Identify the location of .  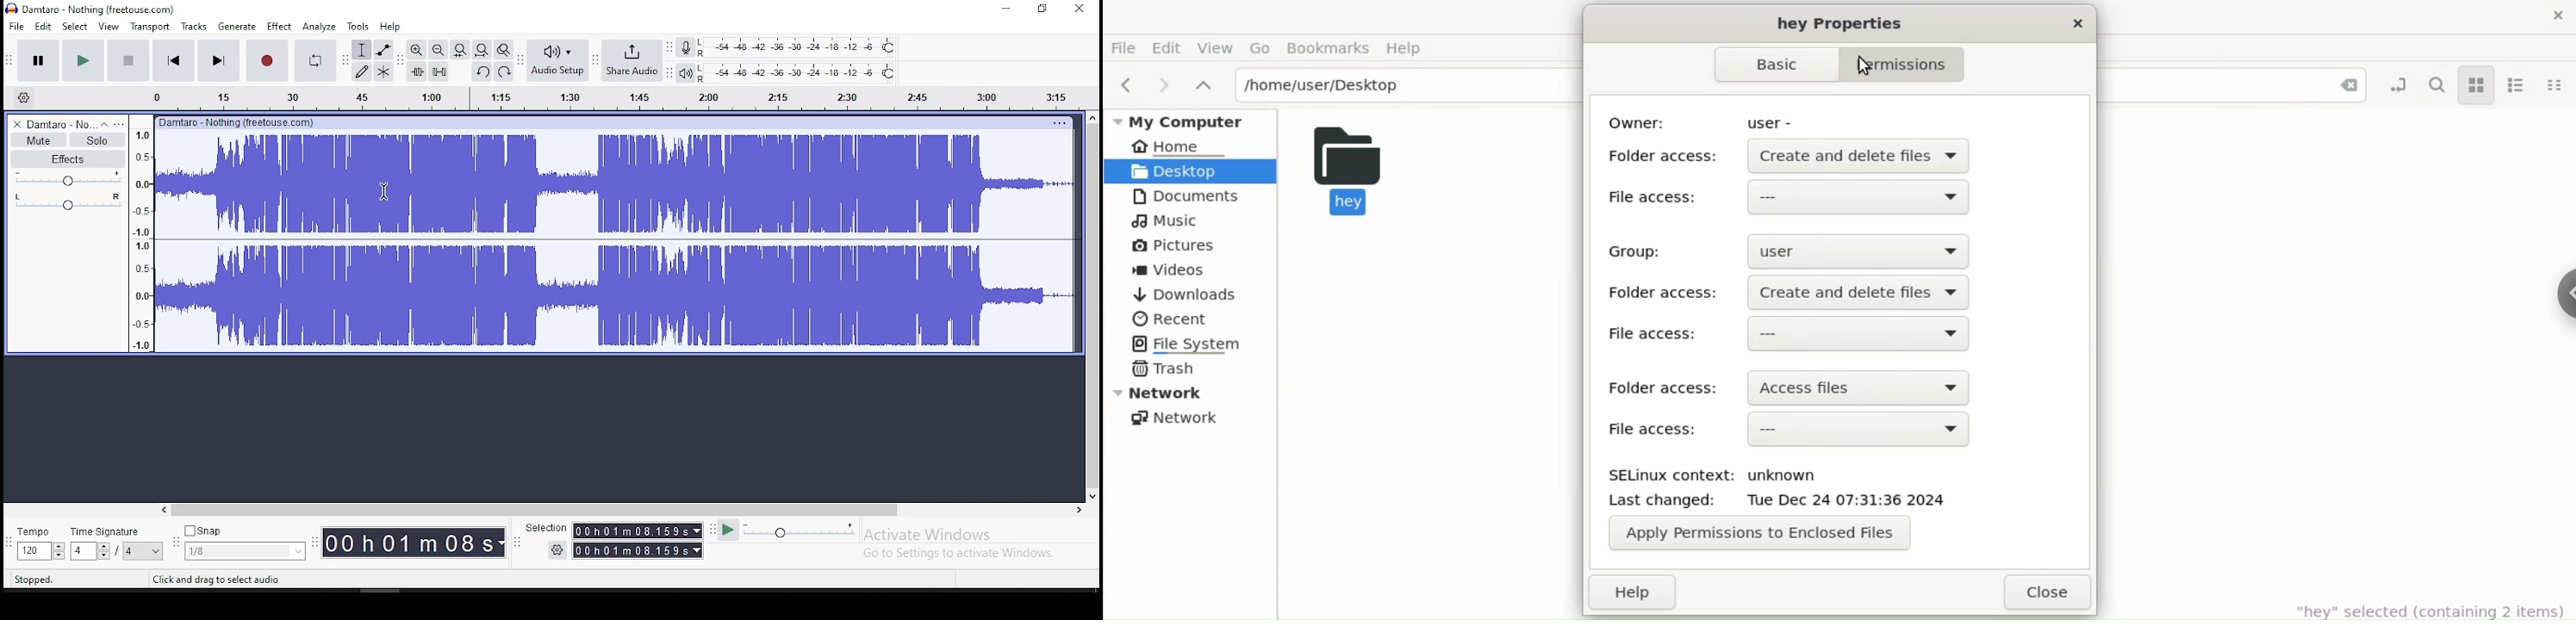
(668, 47).